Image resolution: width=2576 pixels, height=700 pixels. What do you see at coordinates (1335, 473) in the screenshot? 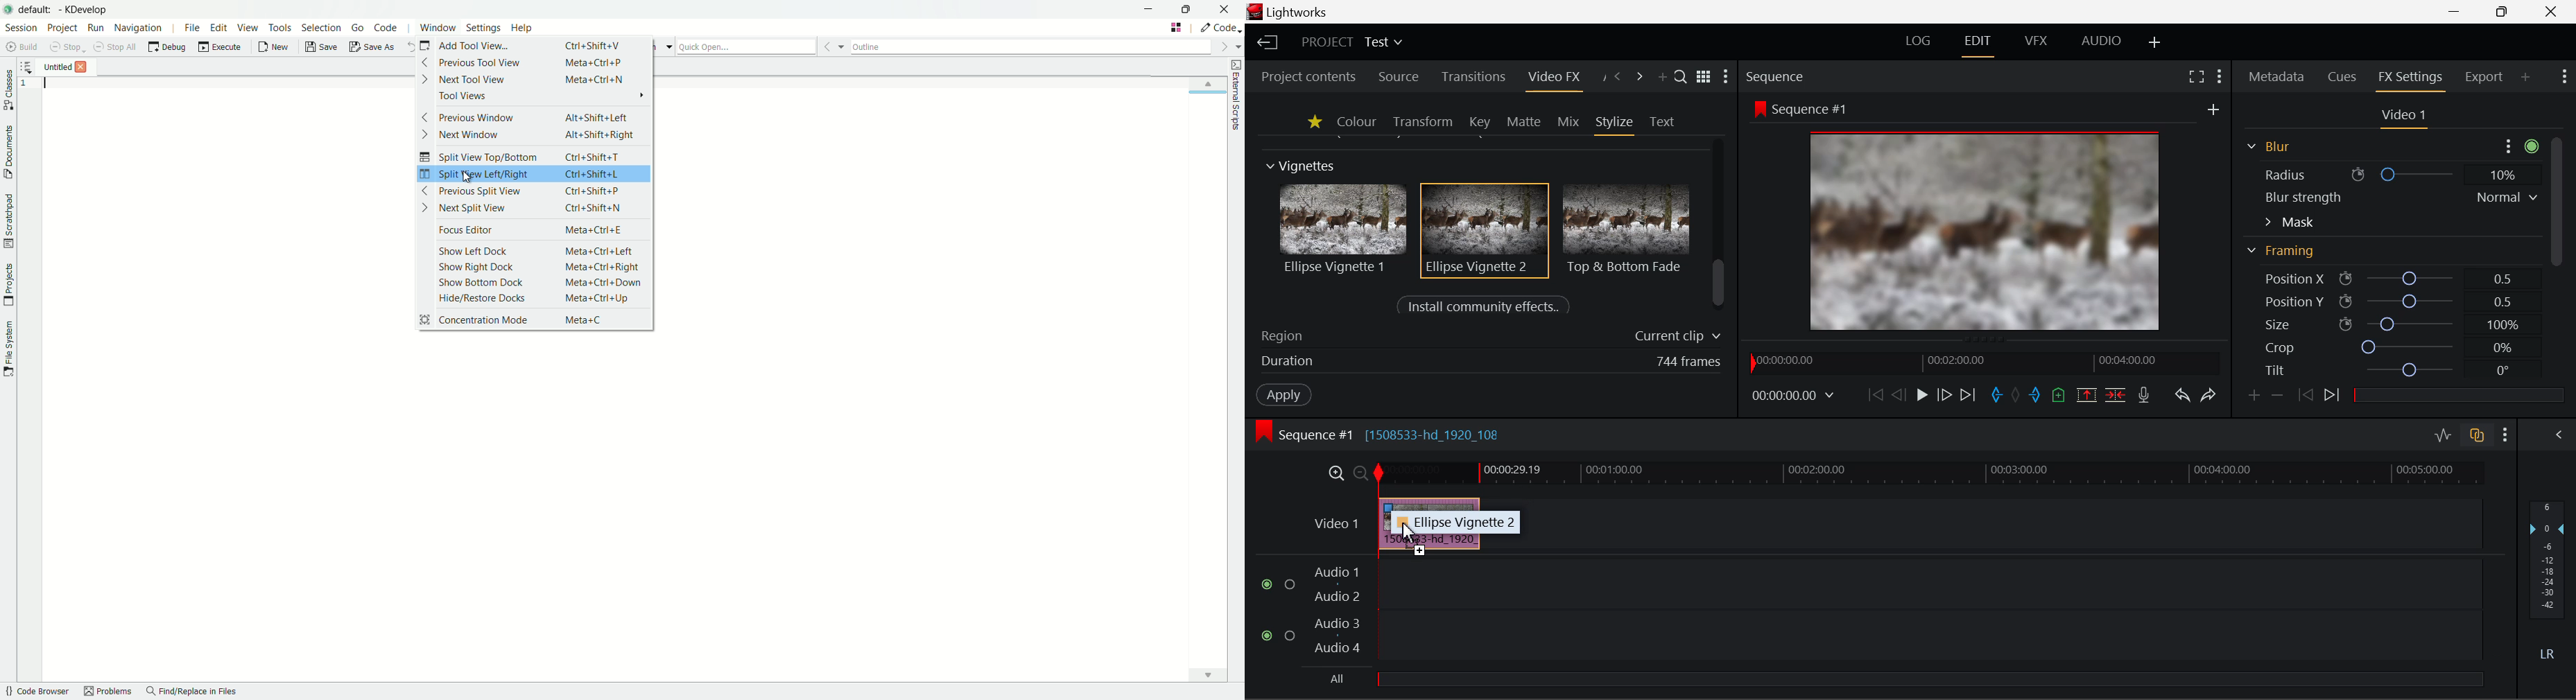
I see `Timeline Zoom In` at bounding box center [1335, 473].